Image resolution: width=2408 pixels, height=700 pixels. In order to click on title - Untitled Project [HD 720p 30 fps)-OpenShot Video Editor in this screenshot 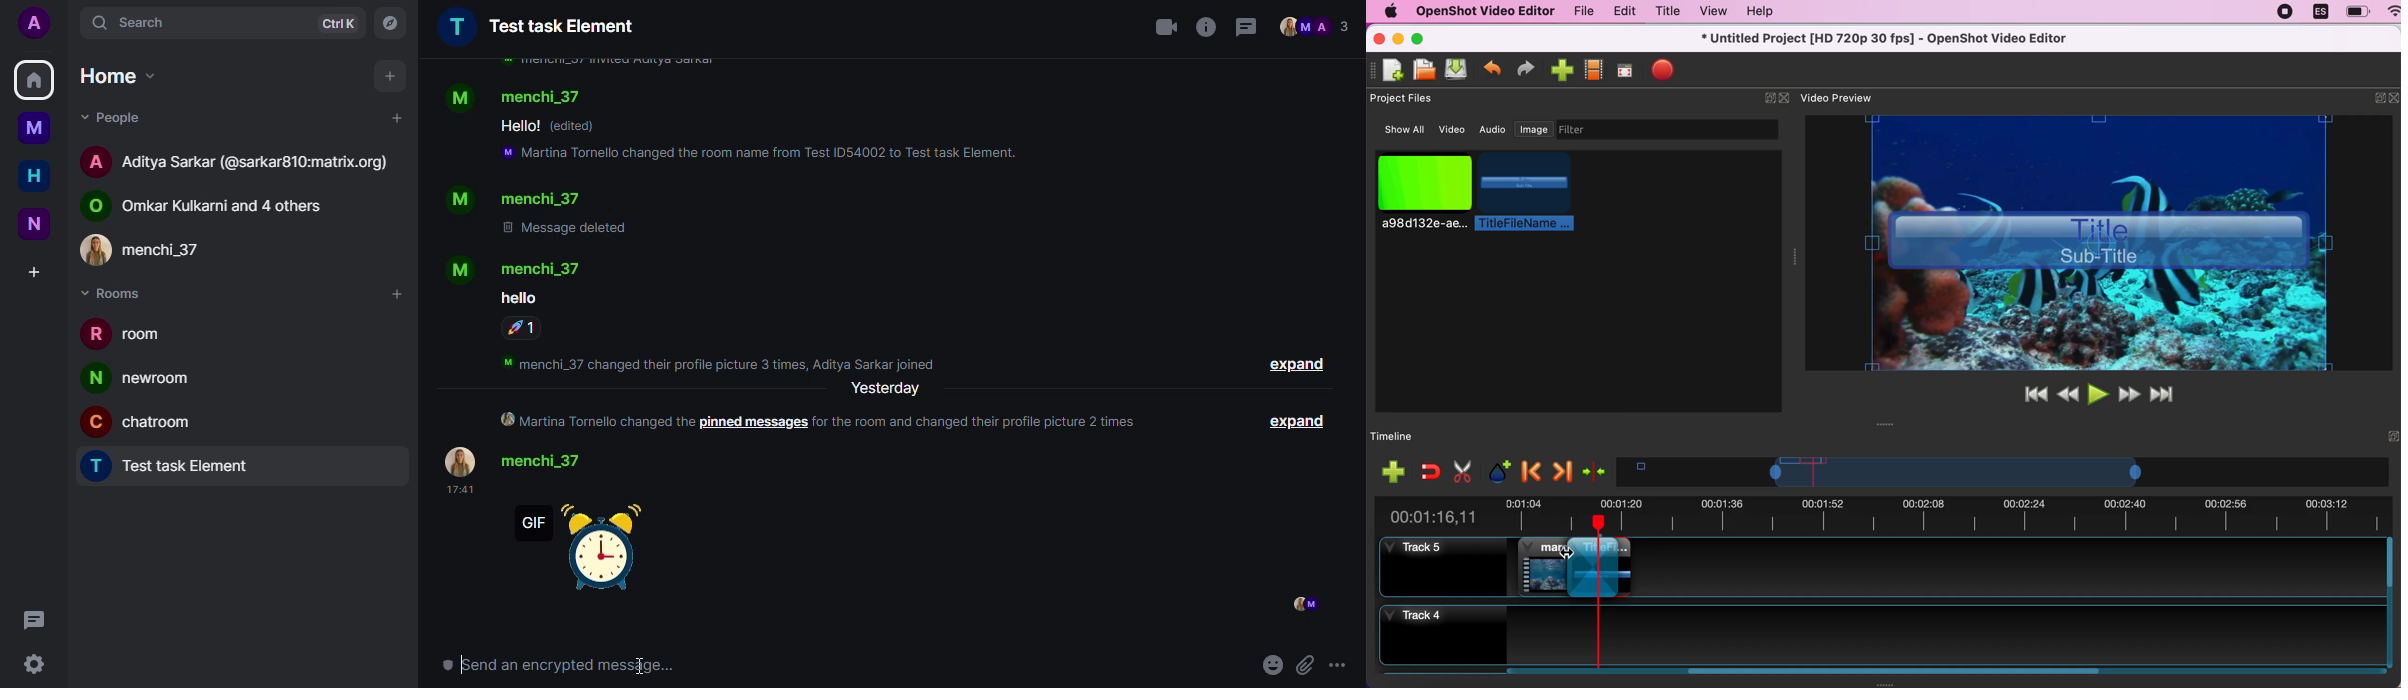, I will do `click(1886, 39)`.